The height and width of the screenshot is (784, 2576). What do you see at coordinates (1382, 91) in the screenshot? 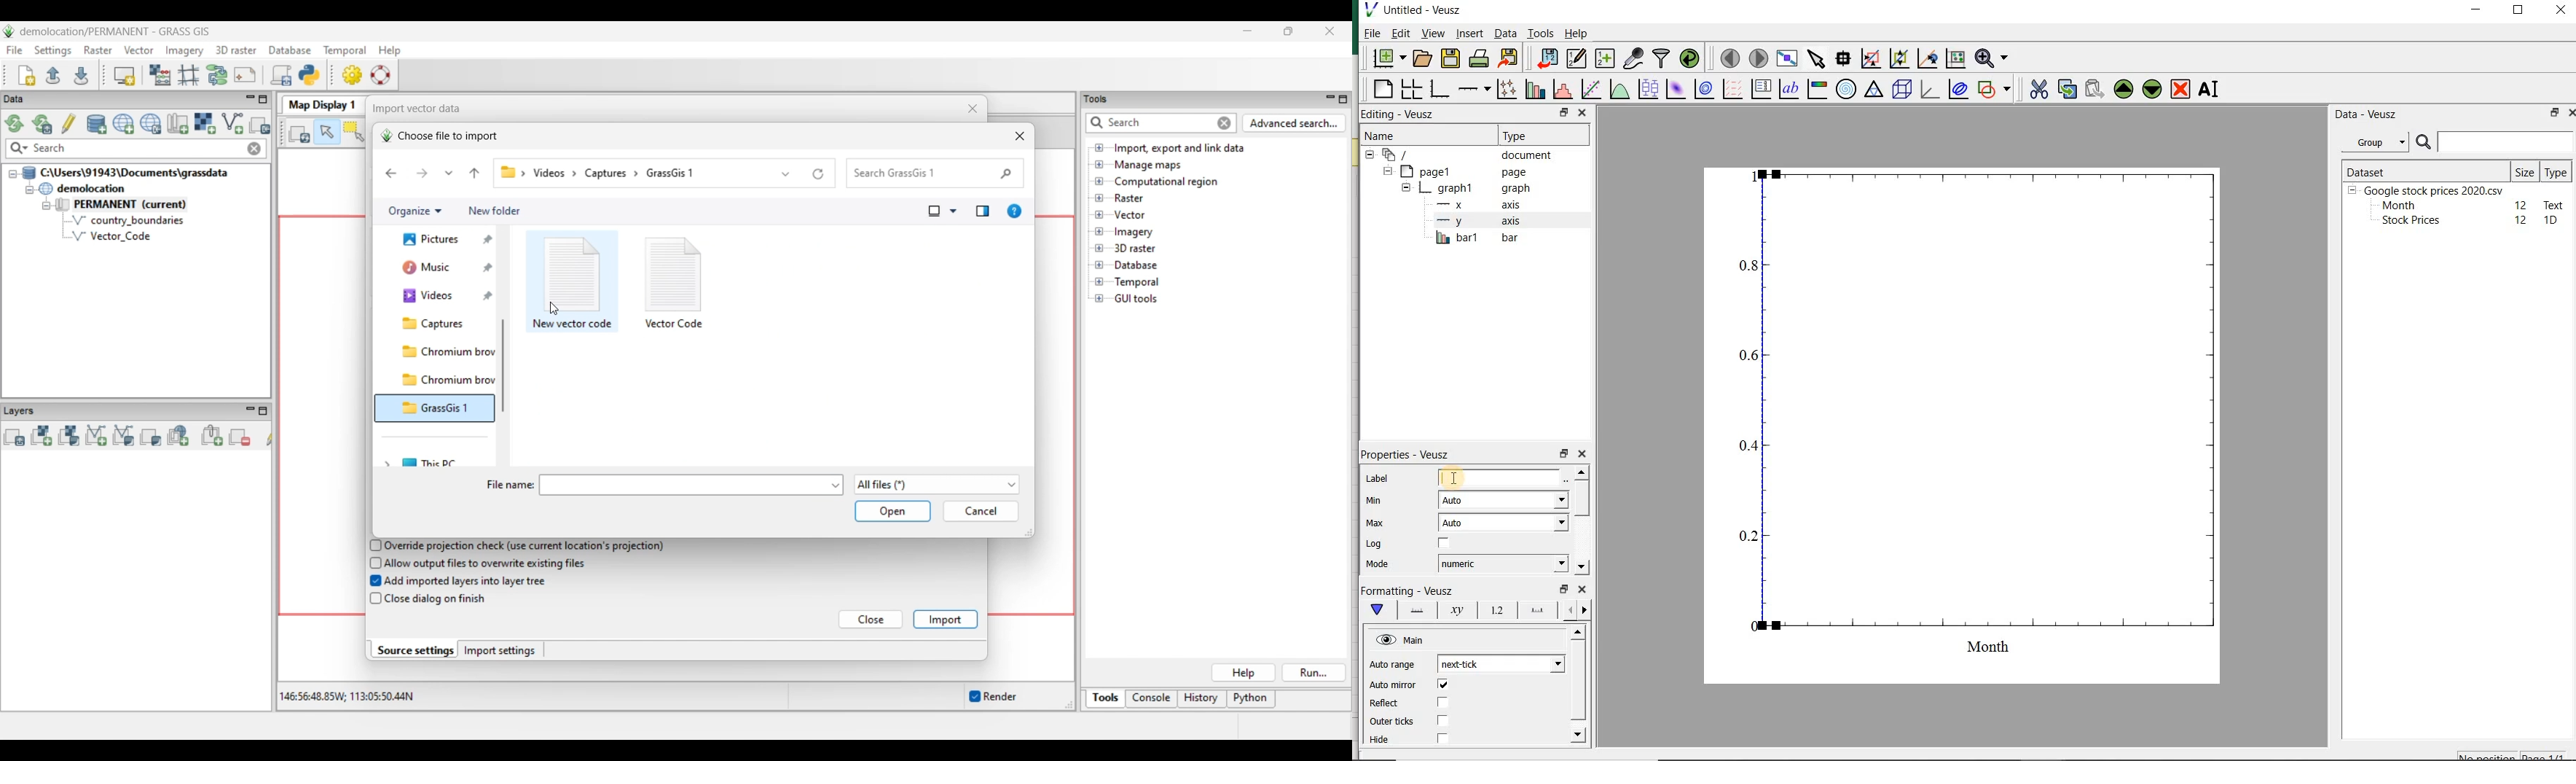
I see `blank page` at bounding box center [1382, 91].